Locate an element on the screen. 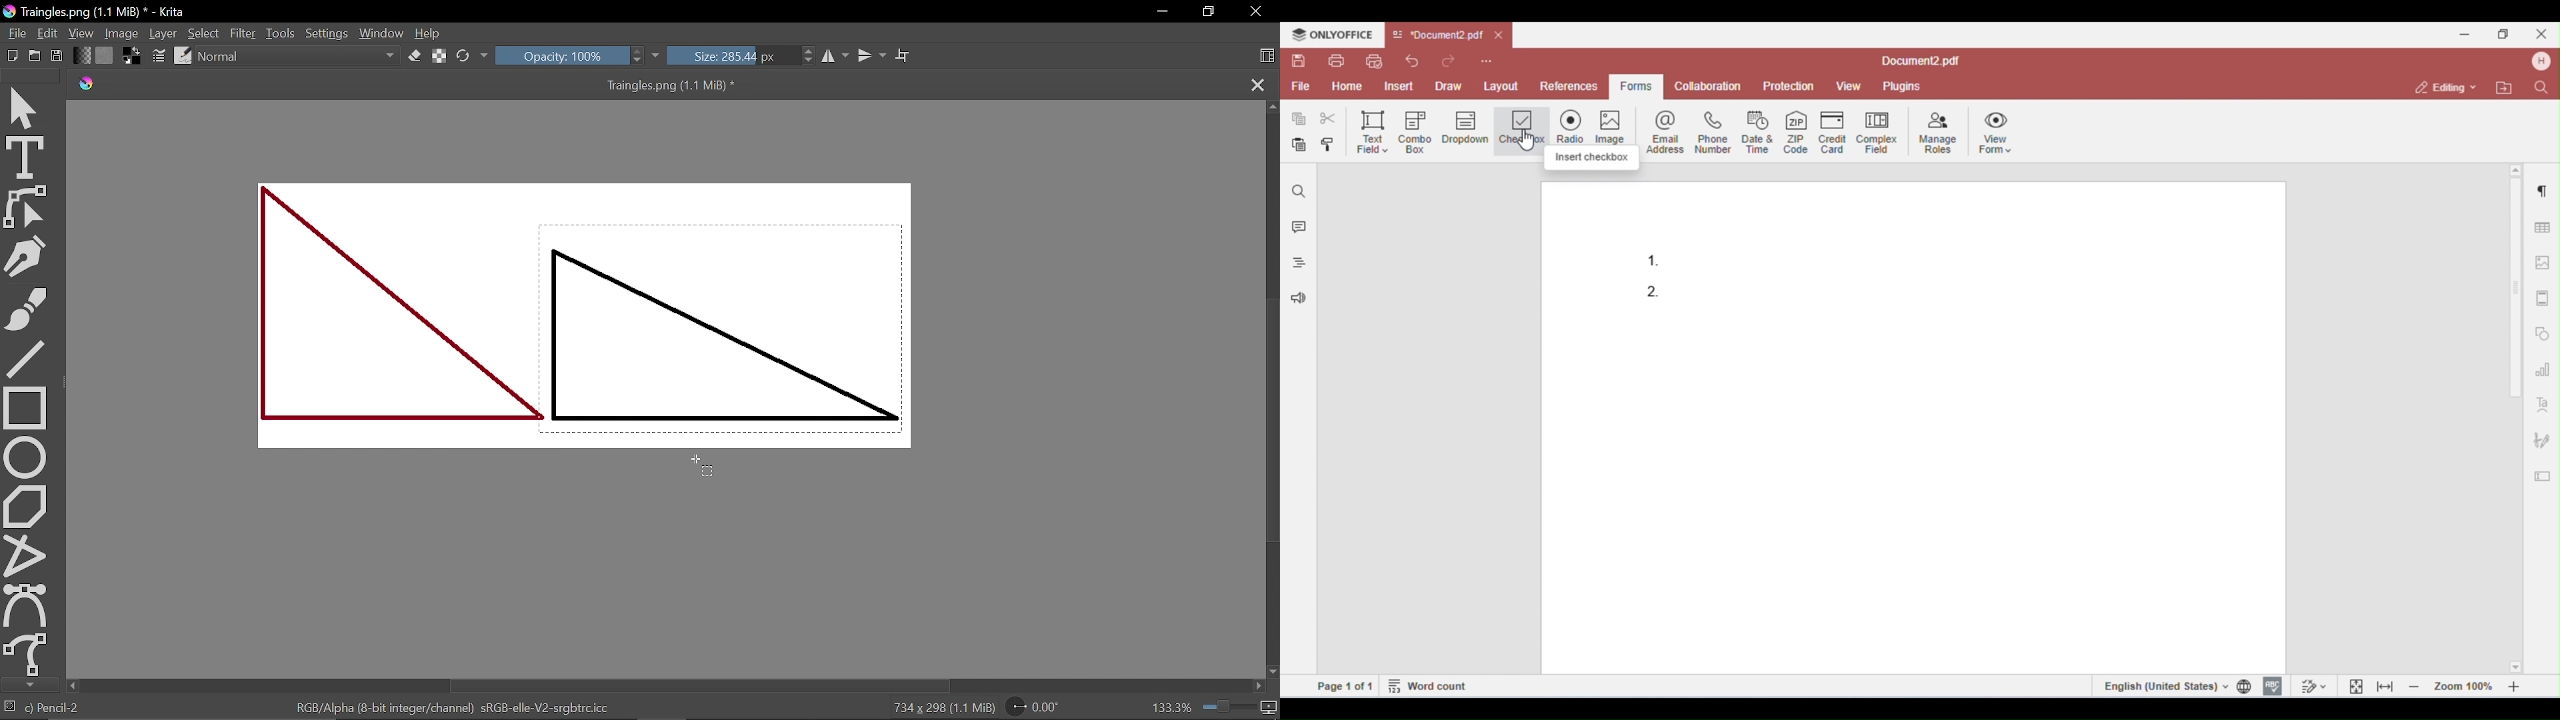 This screenshot has width=2576, height=728. Edit is located at coordinates (47, 33).